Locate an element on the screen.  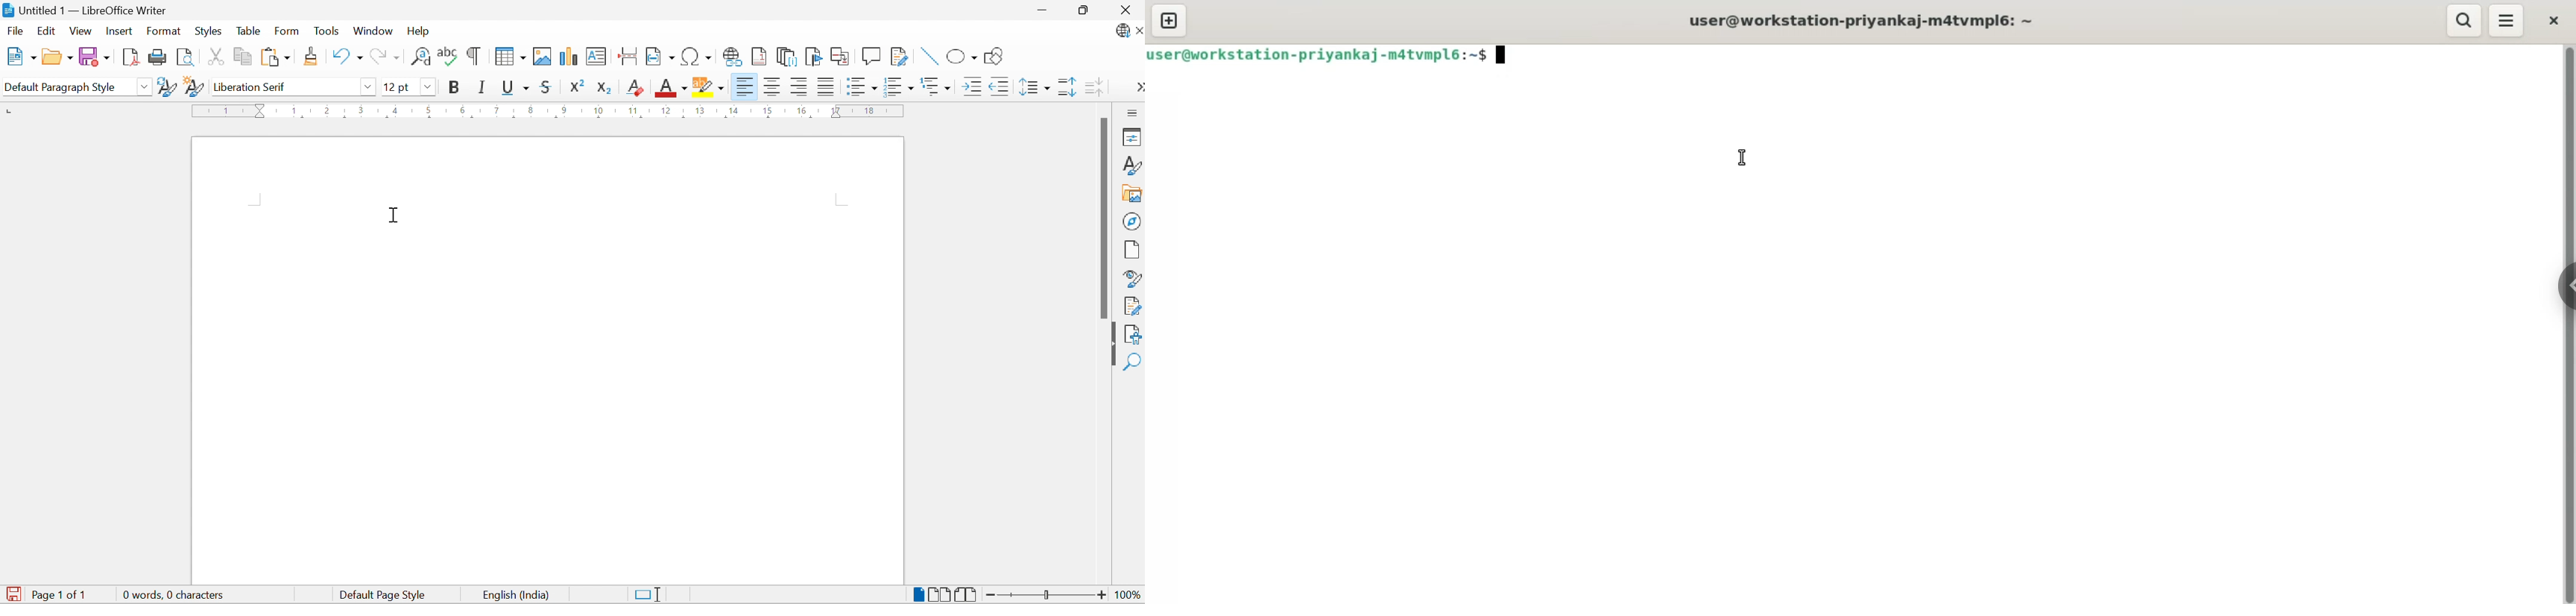
Character Highlighting Color is located at coordinates (710, 86).